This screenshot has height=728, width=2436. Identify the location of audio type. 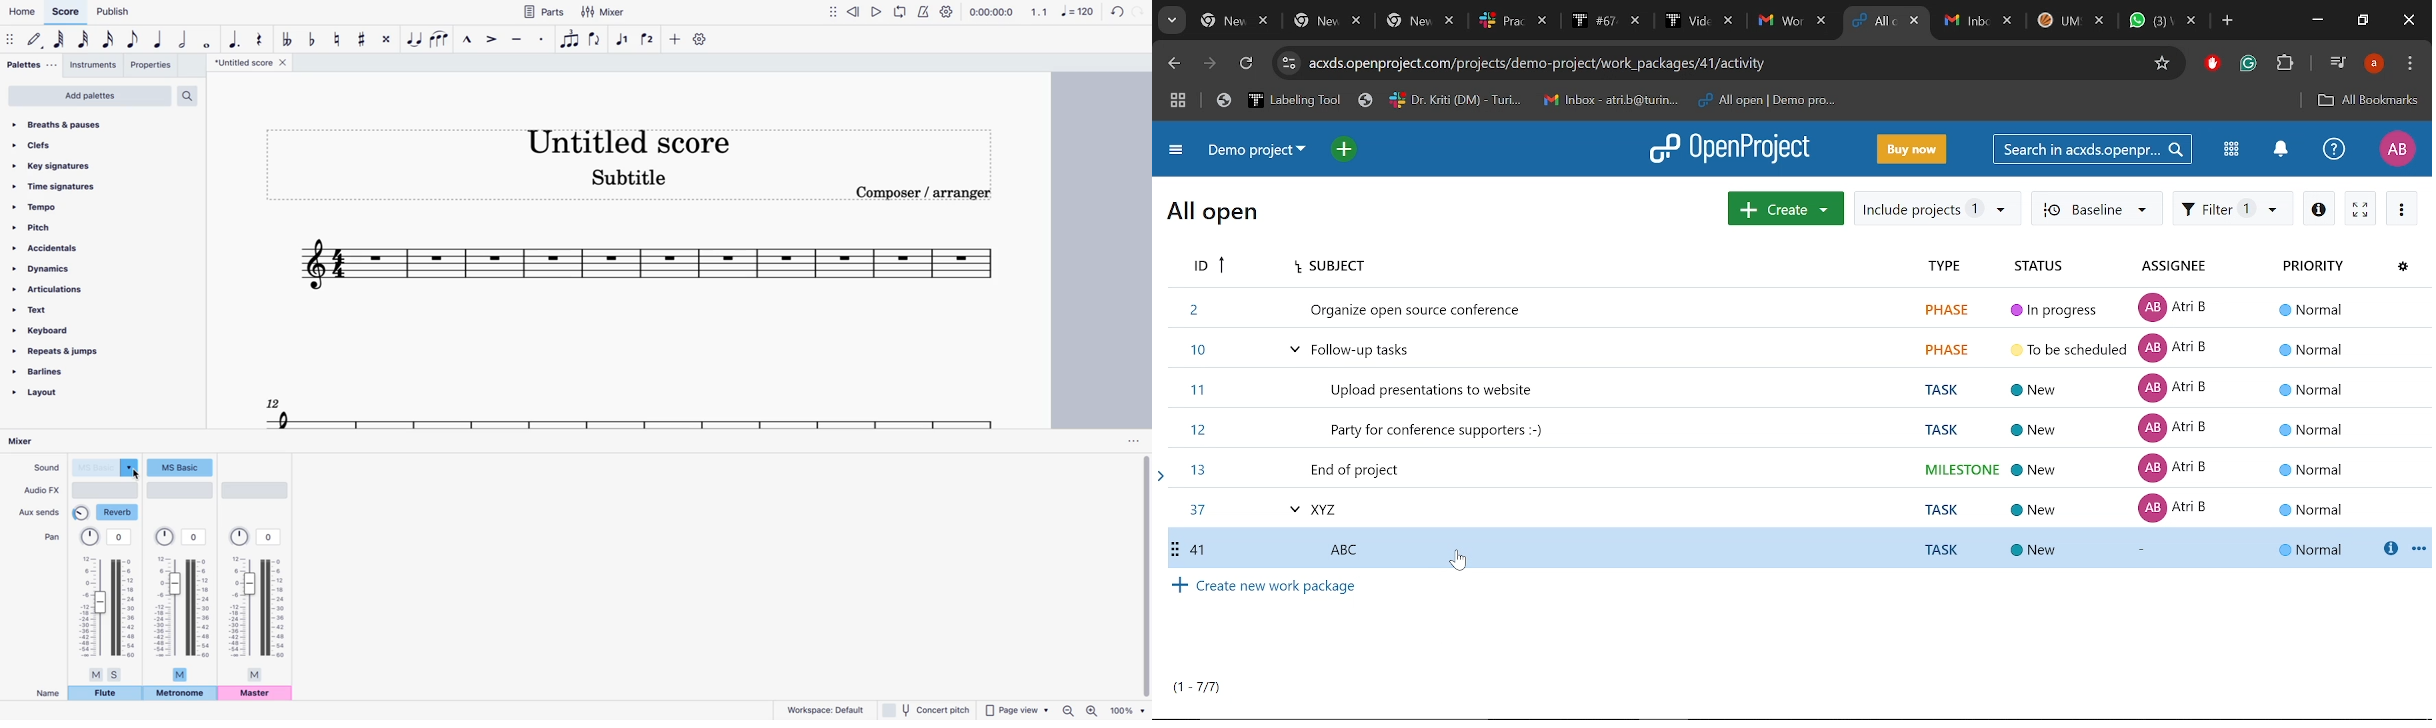
(180, 490).